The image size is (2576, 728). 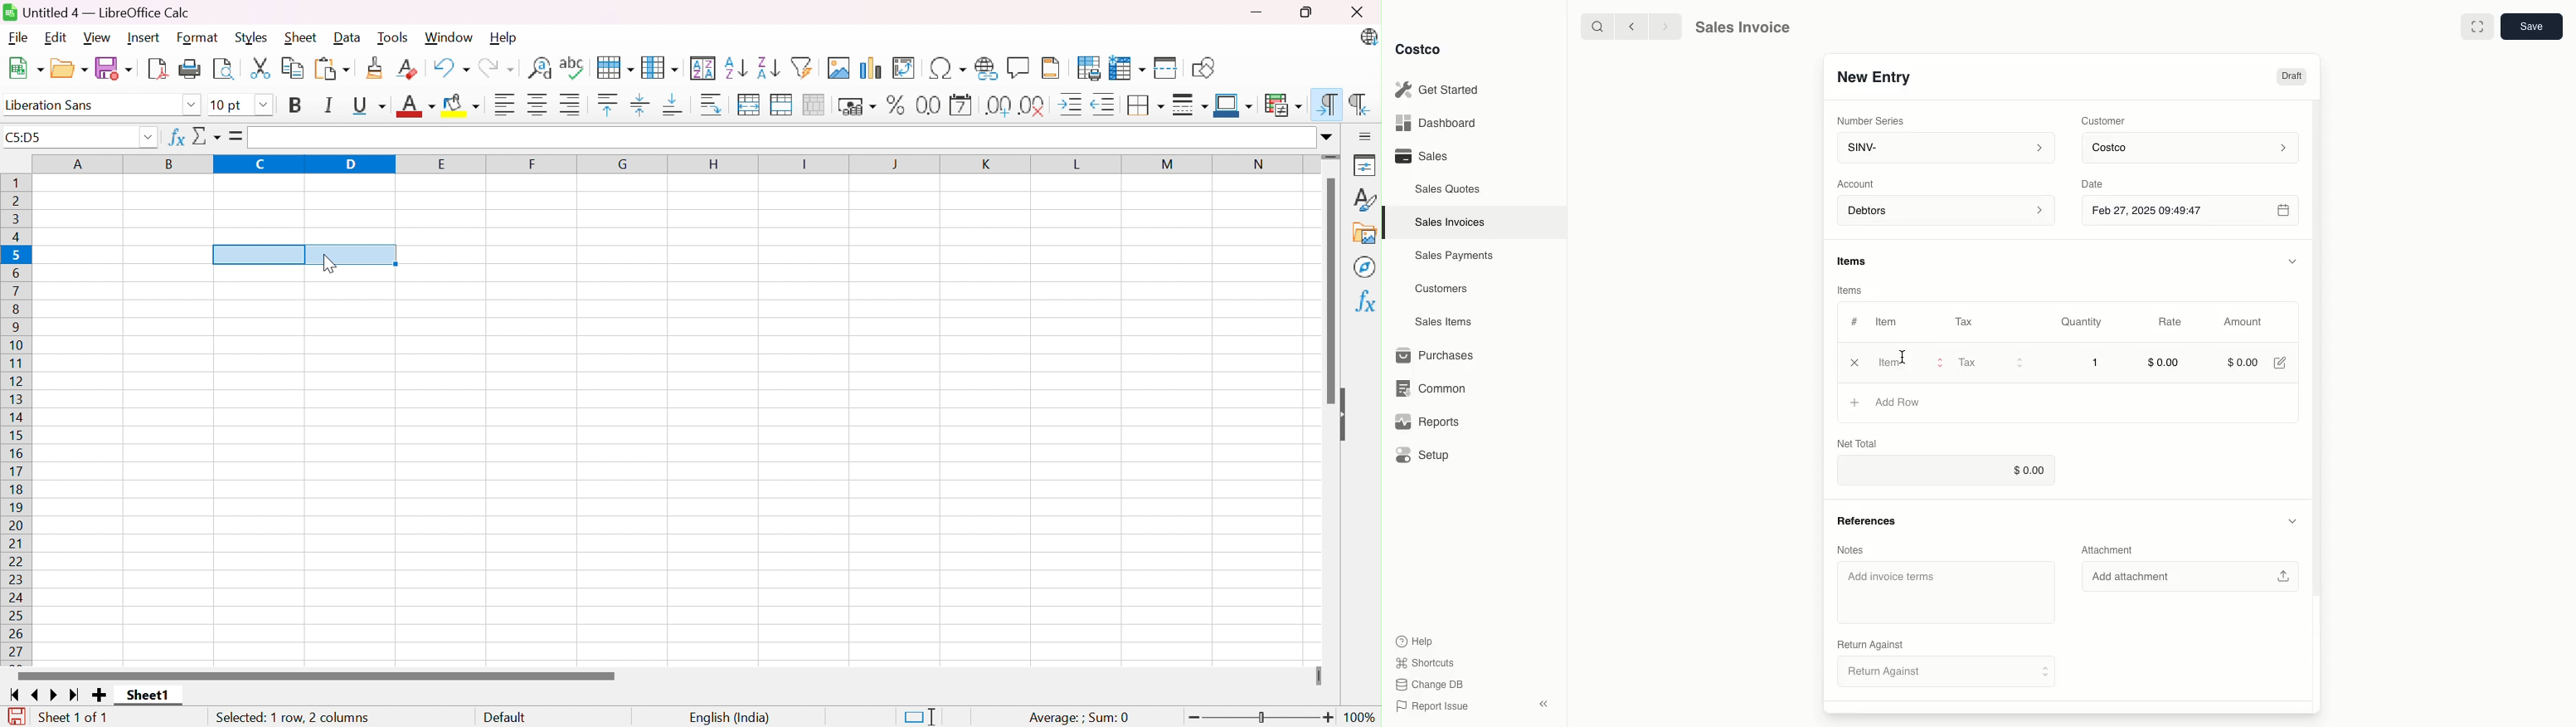 I want to click on Italic, so click(x=331, y=105).